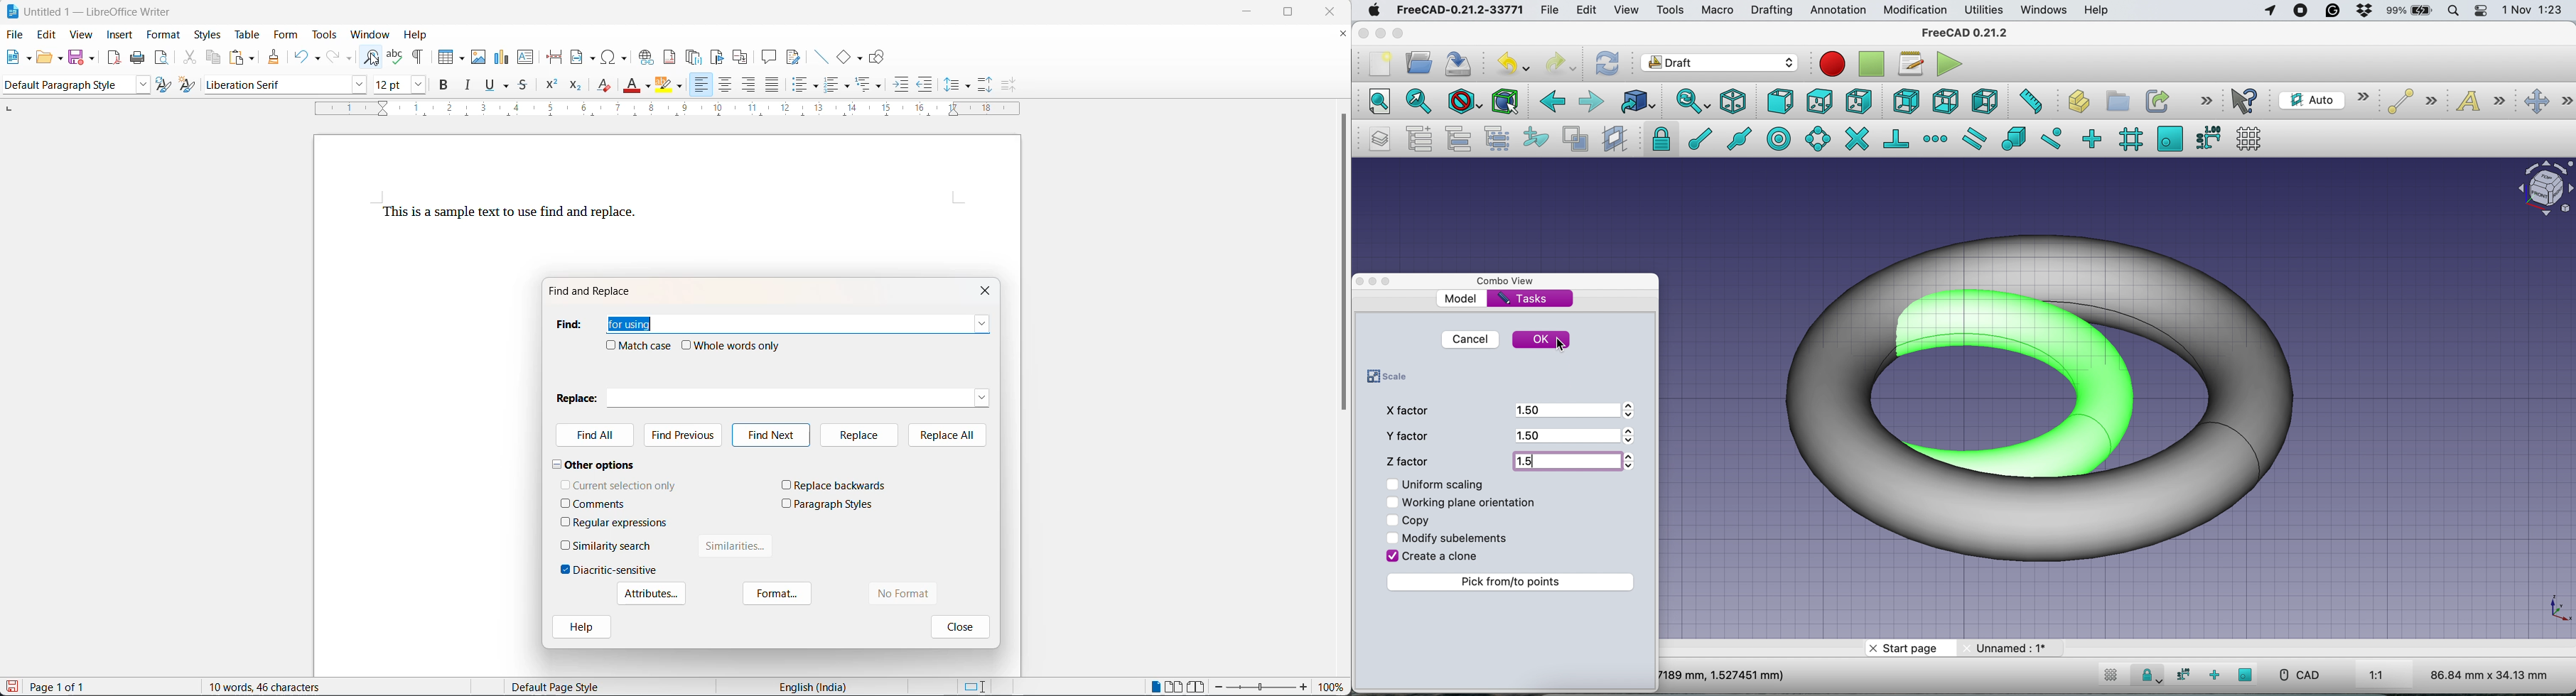 The width and height of the screenshot is (2576, 700). What do you see at coordinates (925, 87) in the screenshot?
I see `decrease indent` at bounding box center [925, 87].